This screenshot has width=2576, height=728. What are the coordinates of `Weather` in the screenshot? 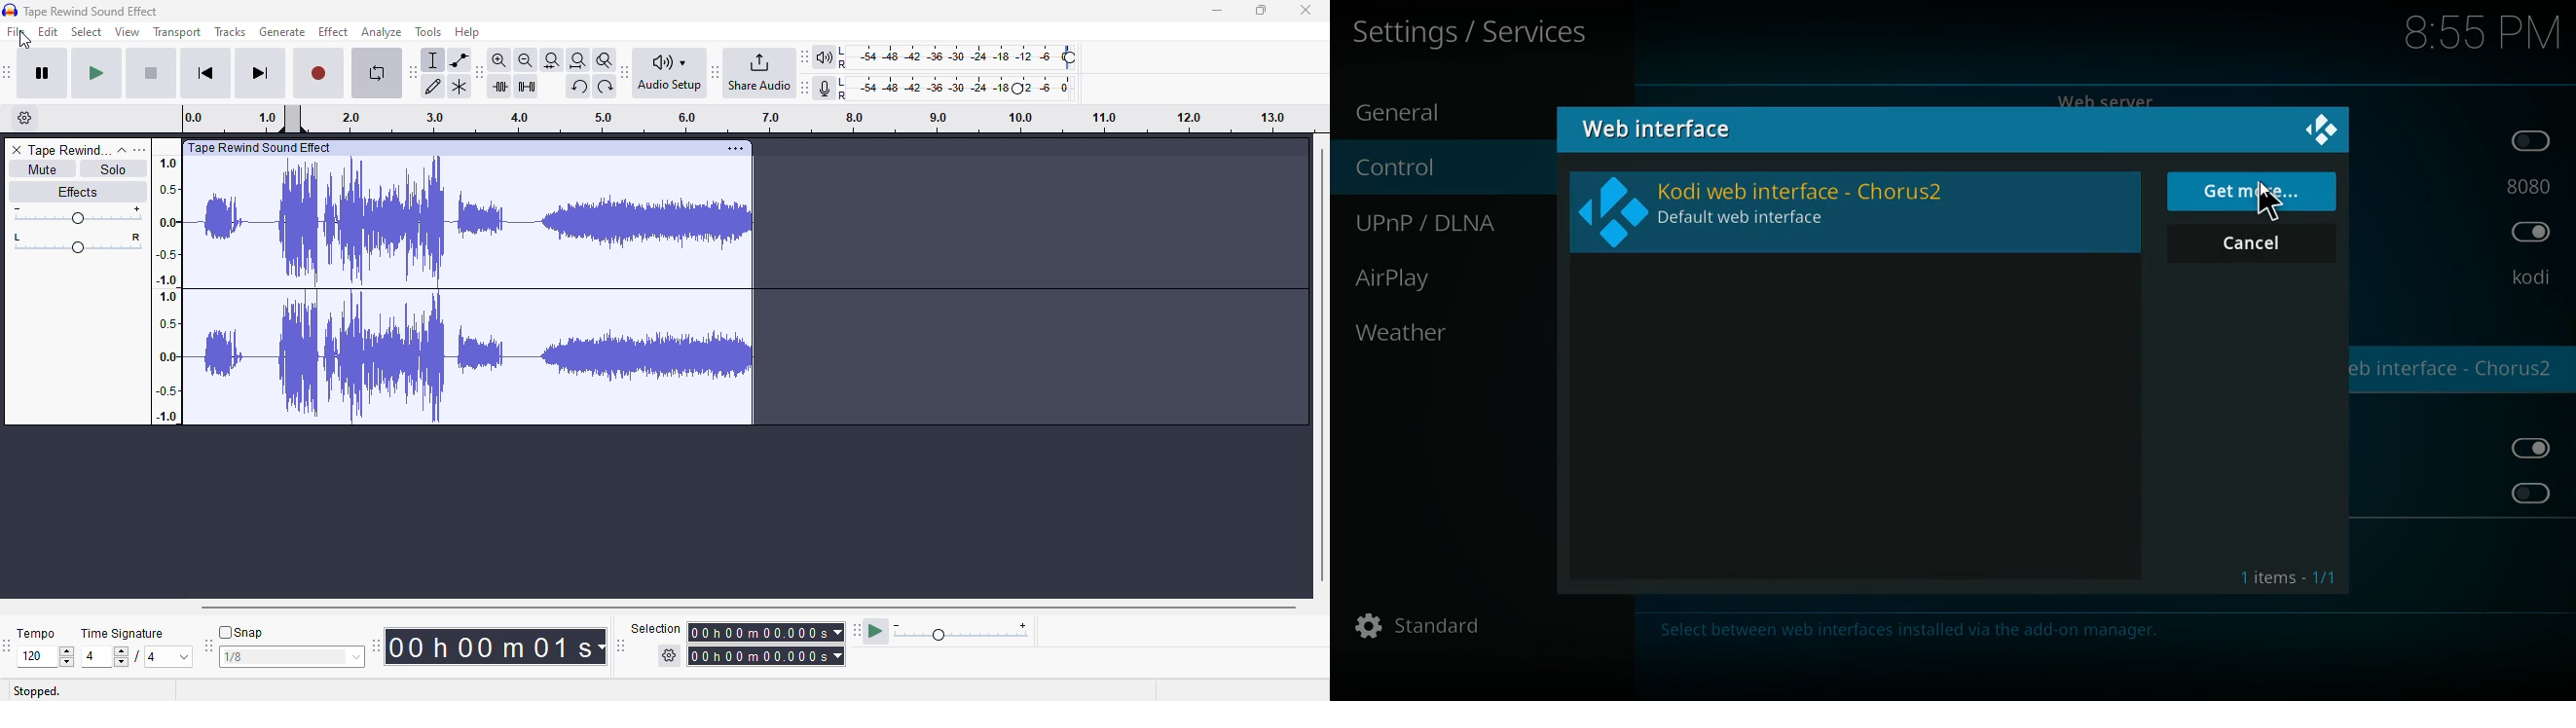 It's located at (1405, 332).